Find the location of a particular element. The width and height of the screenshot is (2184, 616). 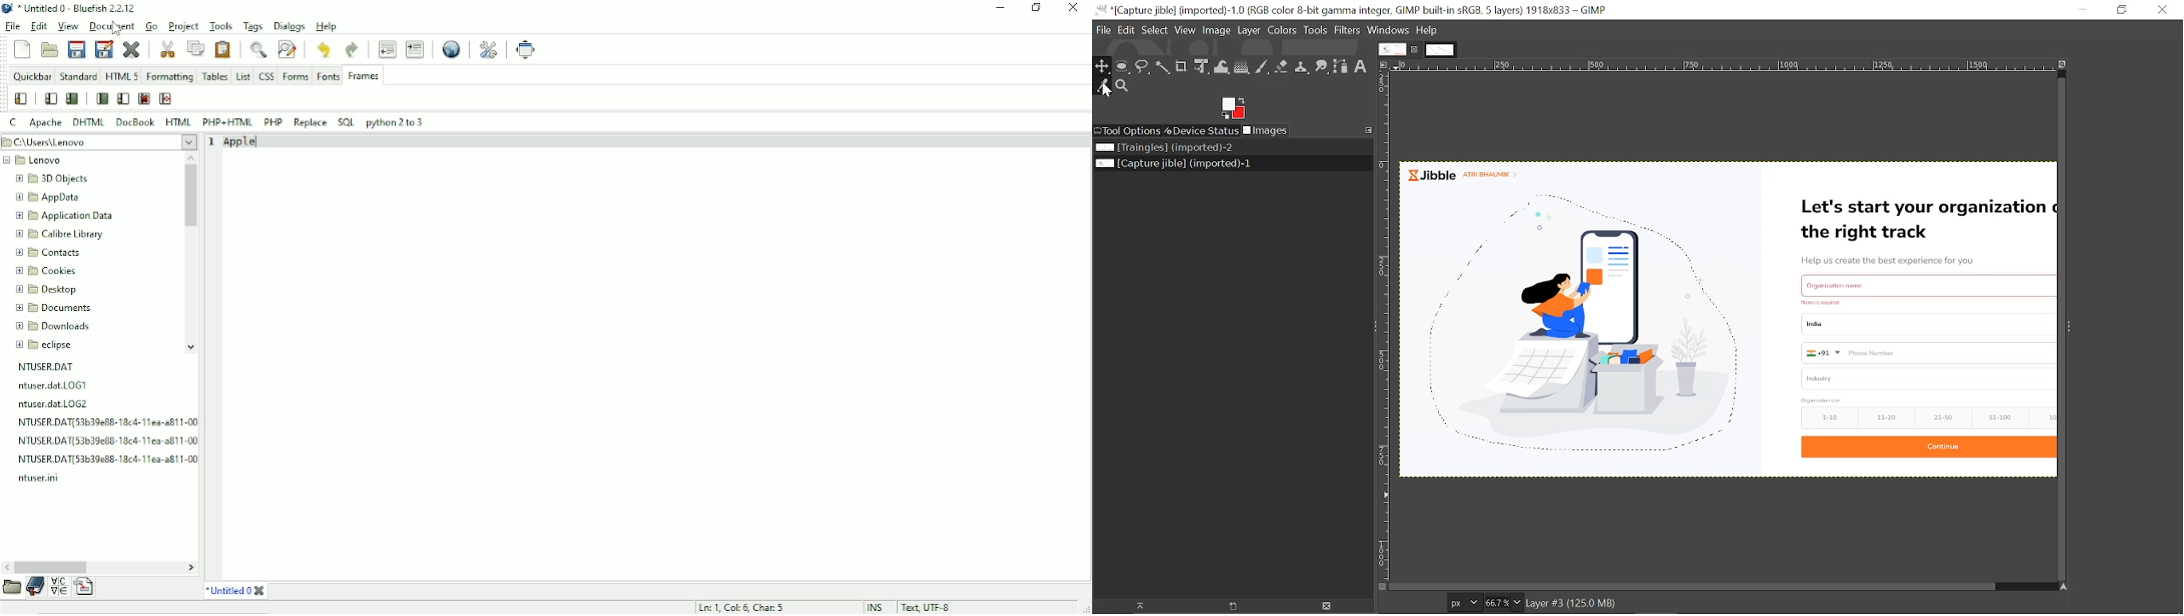

Configure this tab is located at coordinates (1369, 130).